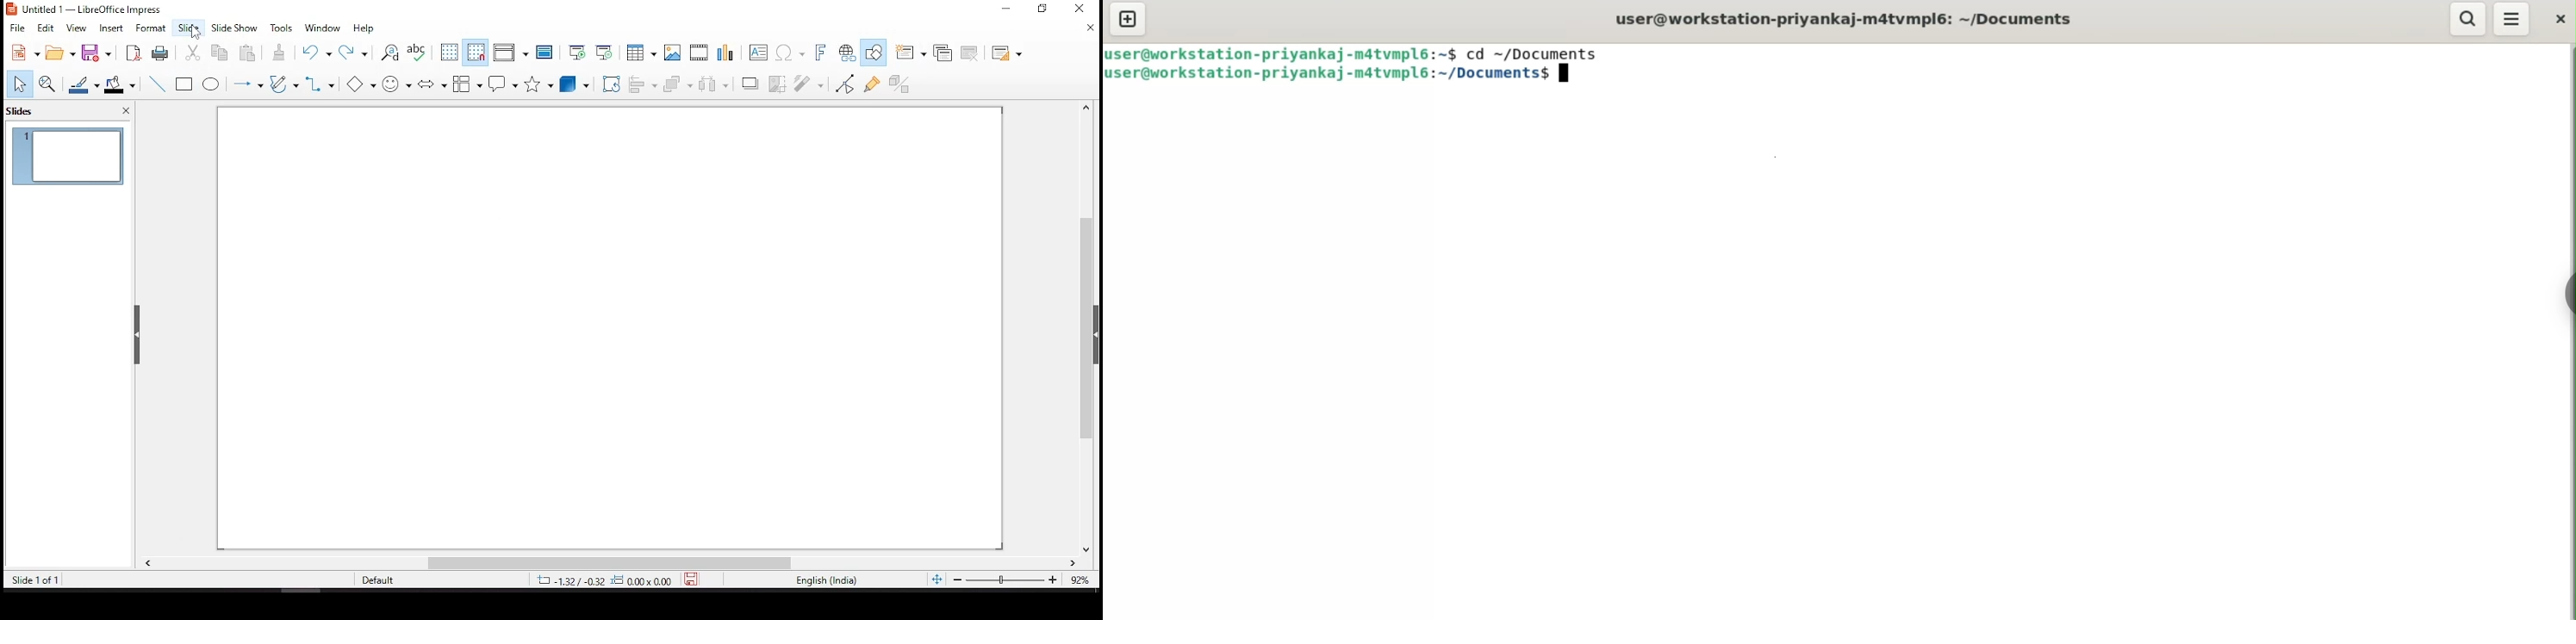 This screenshot has height=644, width=2576. I want to click on slide show, so click(234, 27).